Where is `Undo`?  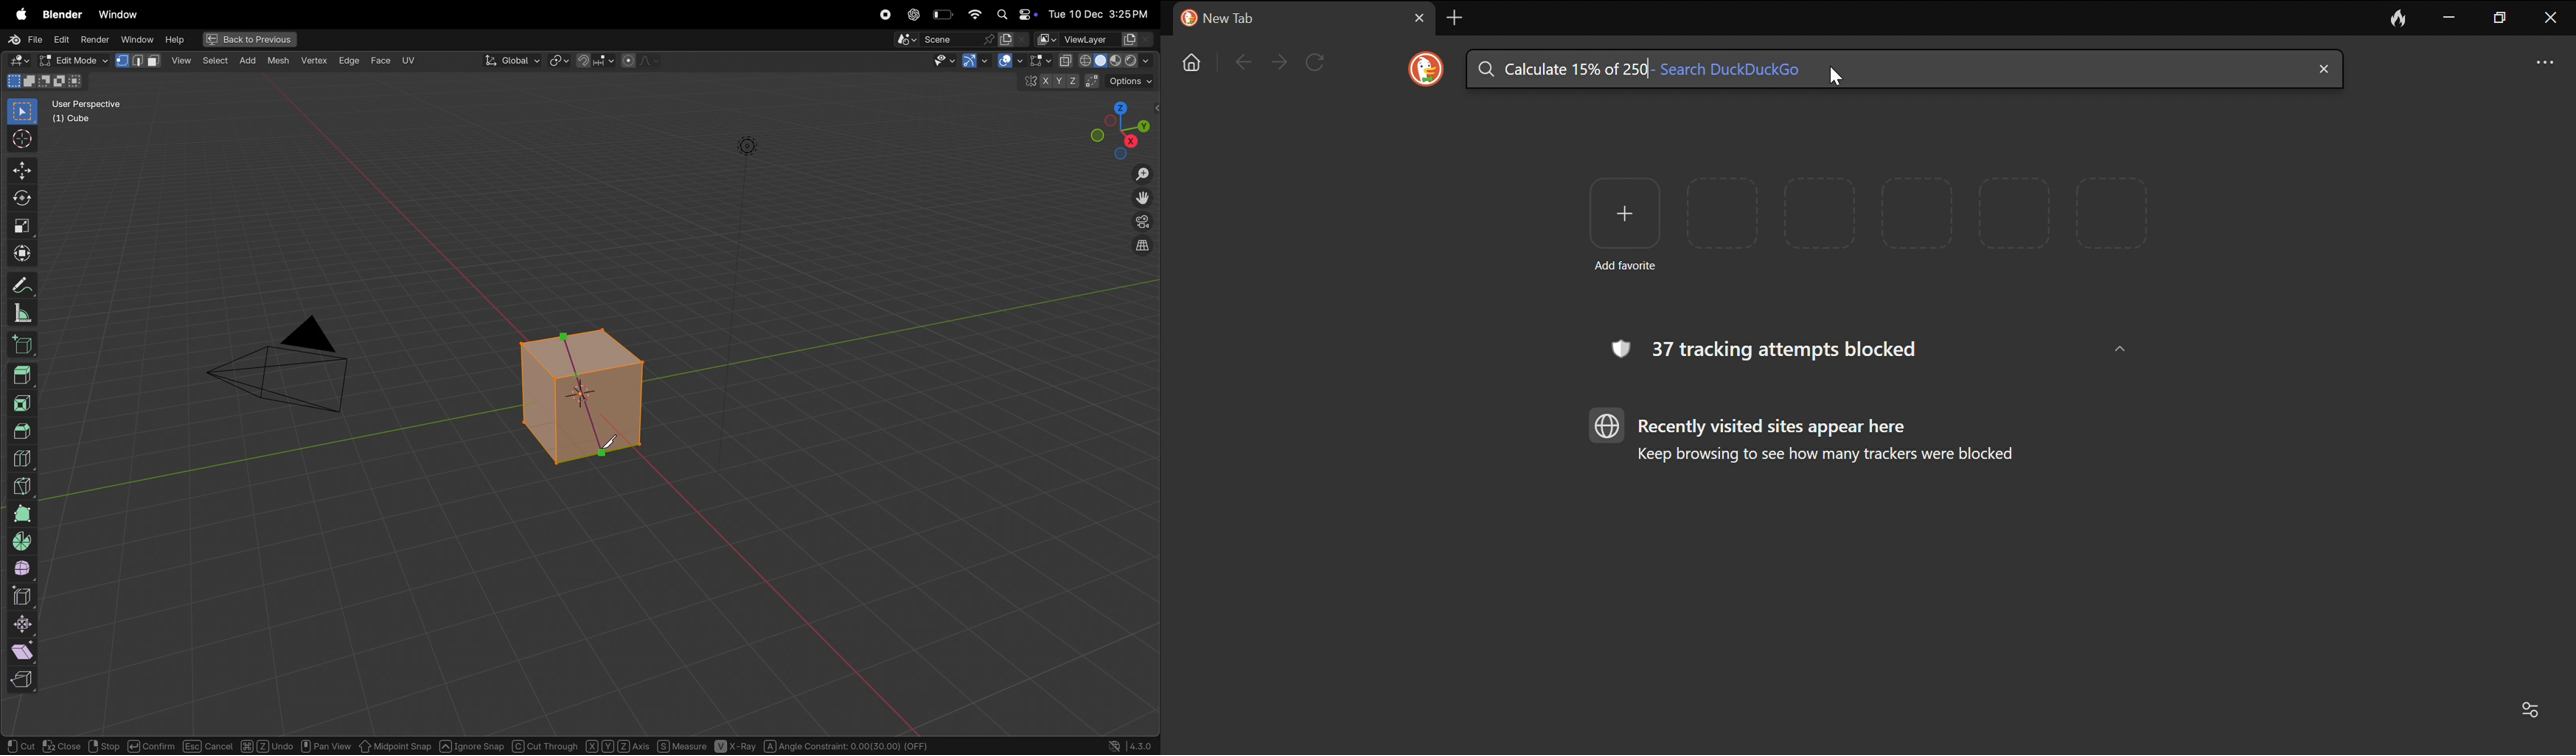
Undo is located at coordinates (267, 745).